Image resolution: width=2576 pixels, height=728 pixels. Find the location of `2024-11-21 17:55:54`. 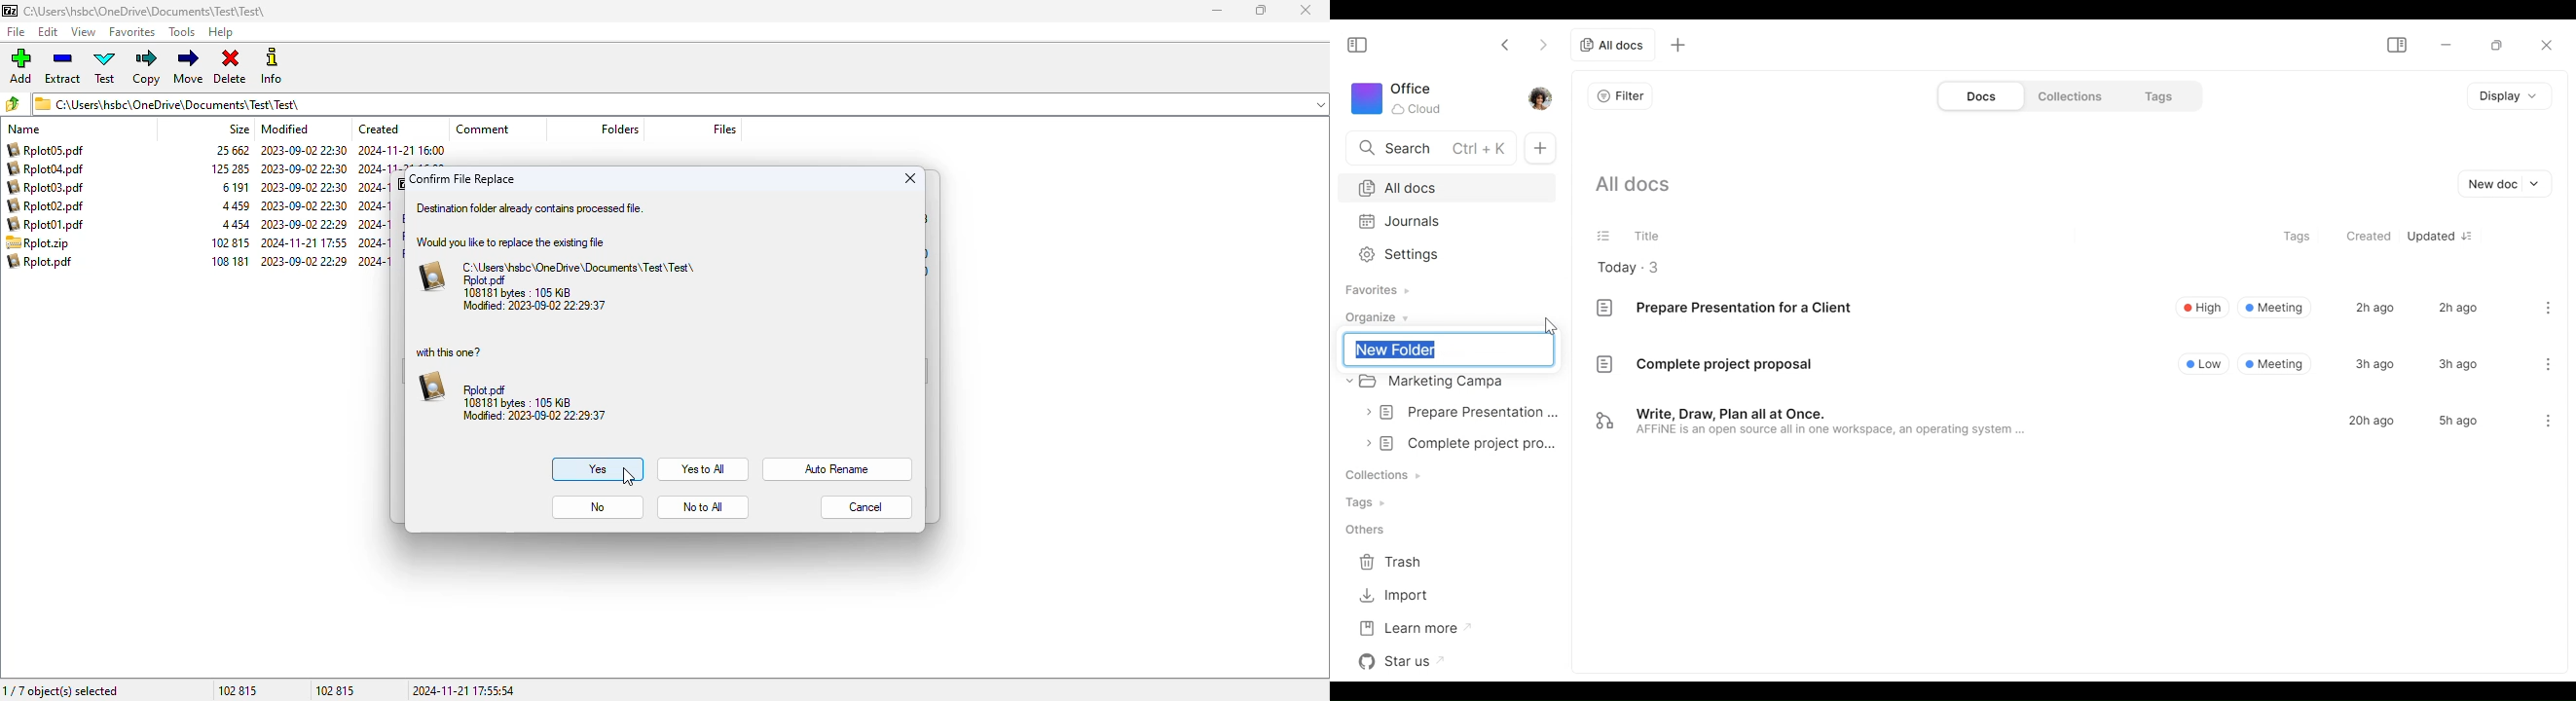

2024-11-21 17:55:54 is located at coordinates (465, 690).